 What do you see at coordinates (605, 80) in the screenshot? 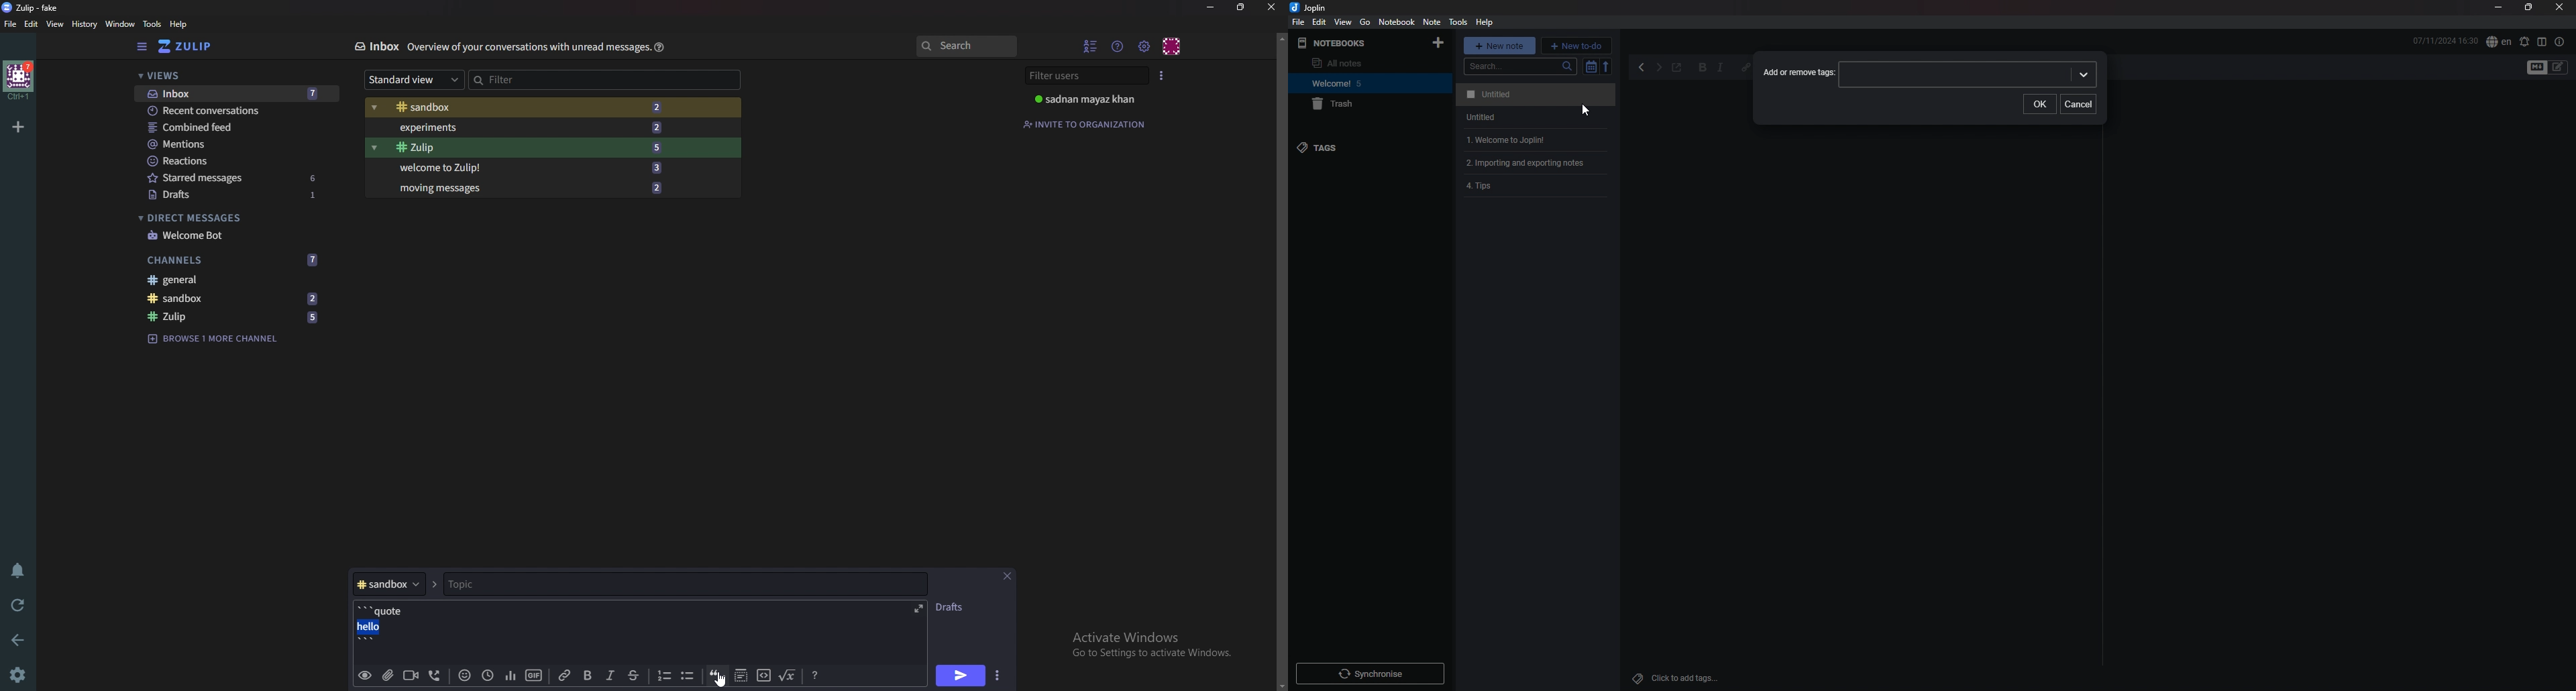
I see `Filter` at bounding box center [605, 80].